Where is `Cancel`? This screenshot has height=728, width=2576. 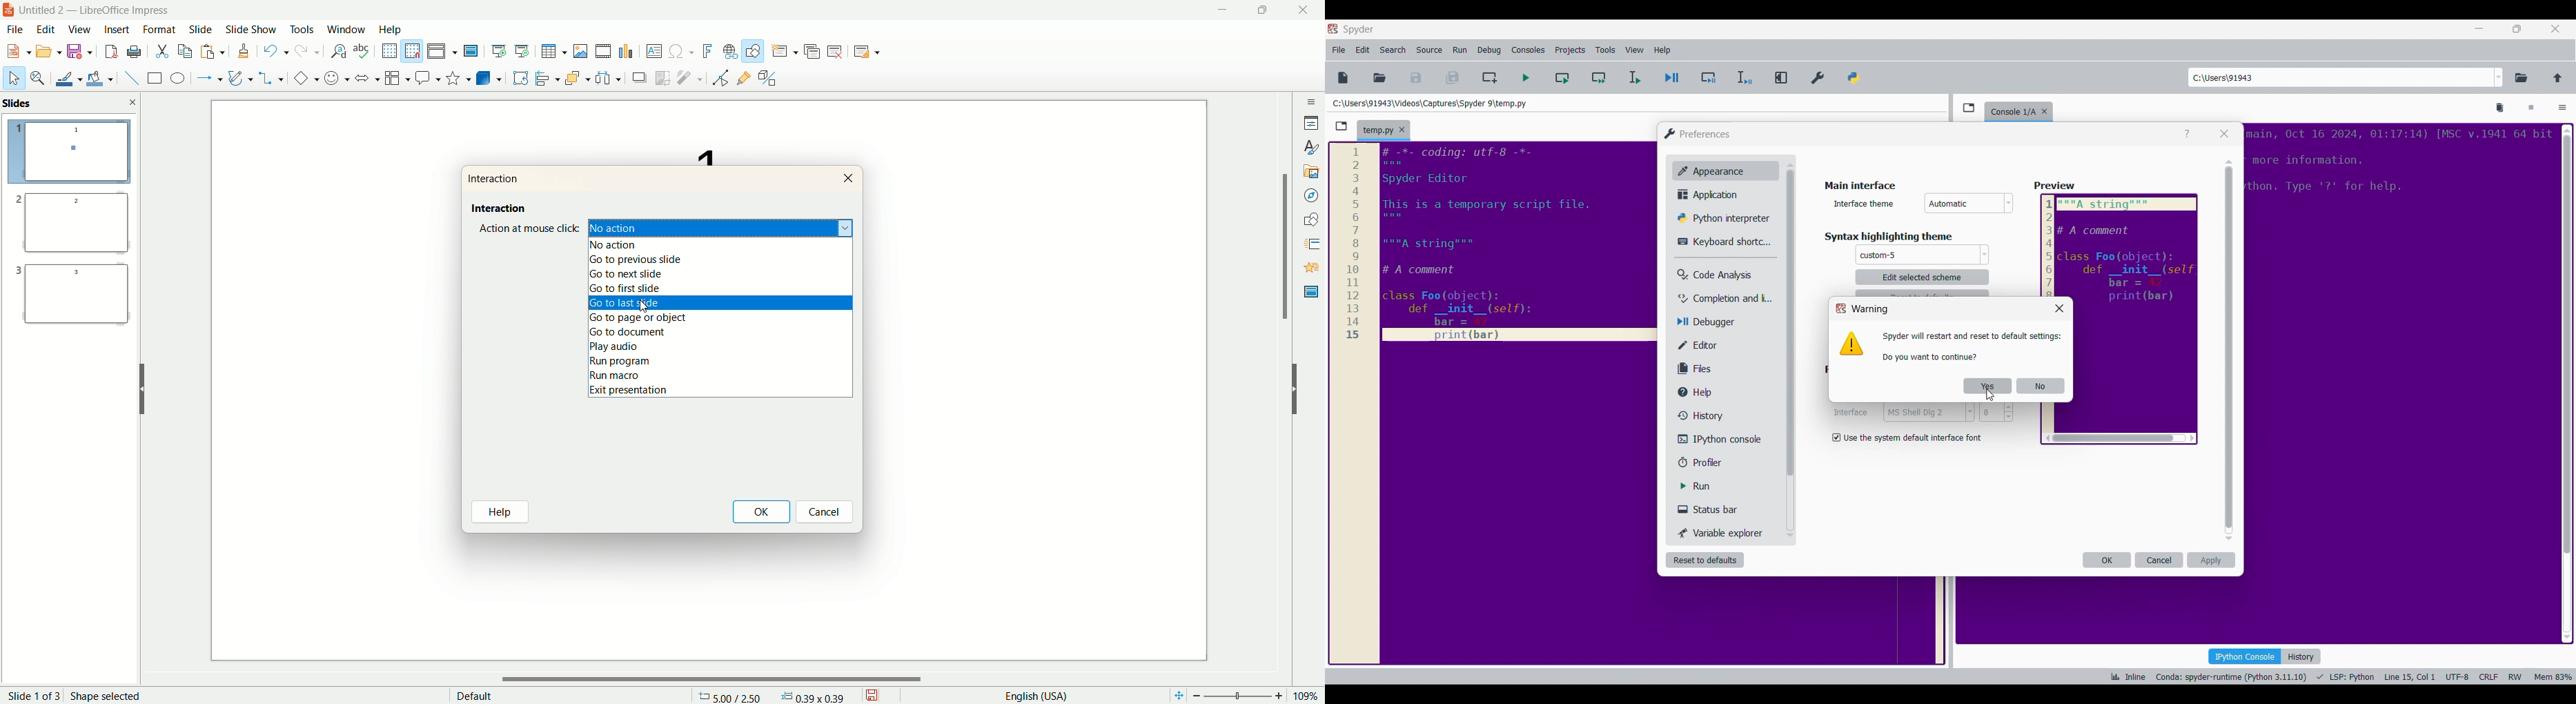
Cancel is located at coordinates (2160, 560).